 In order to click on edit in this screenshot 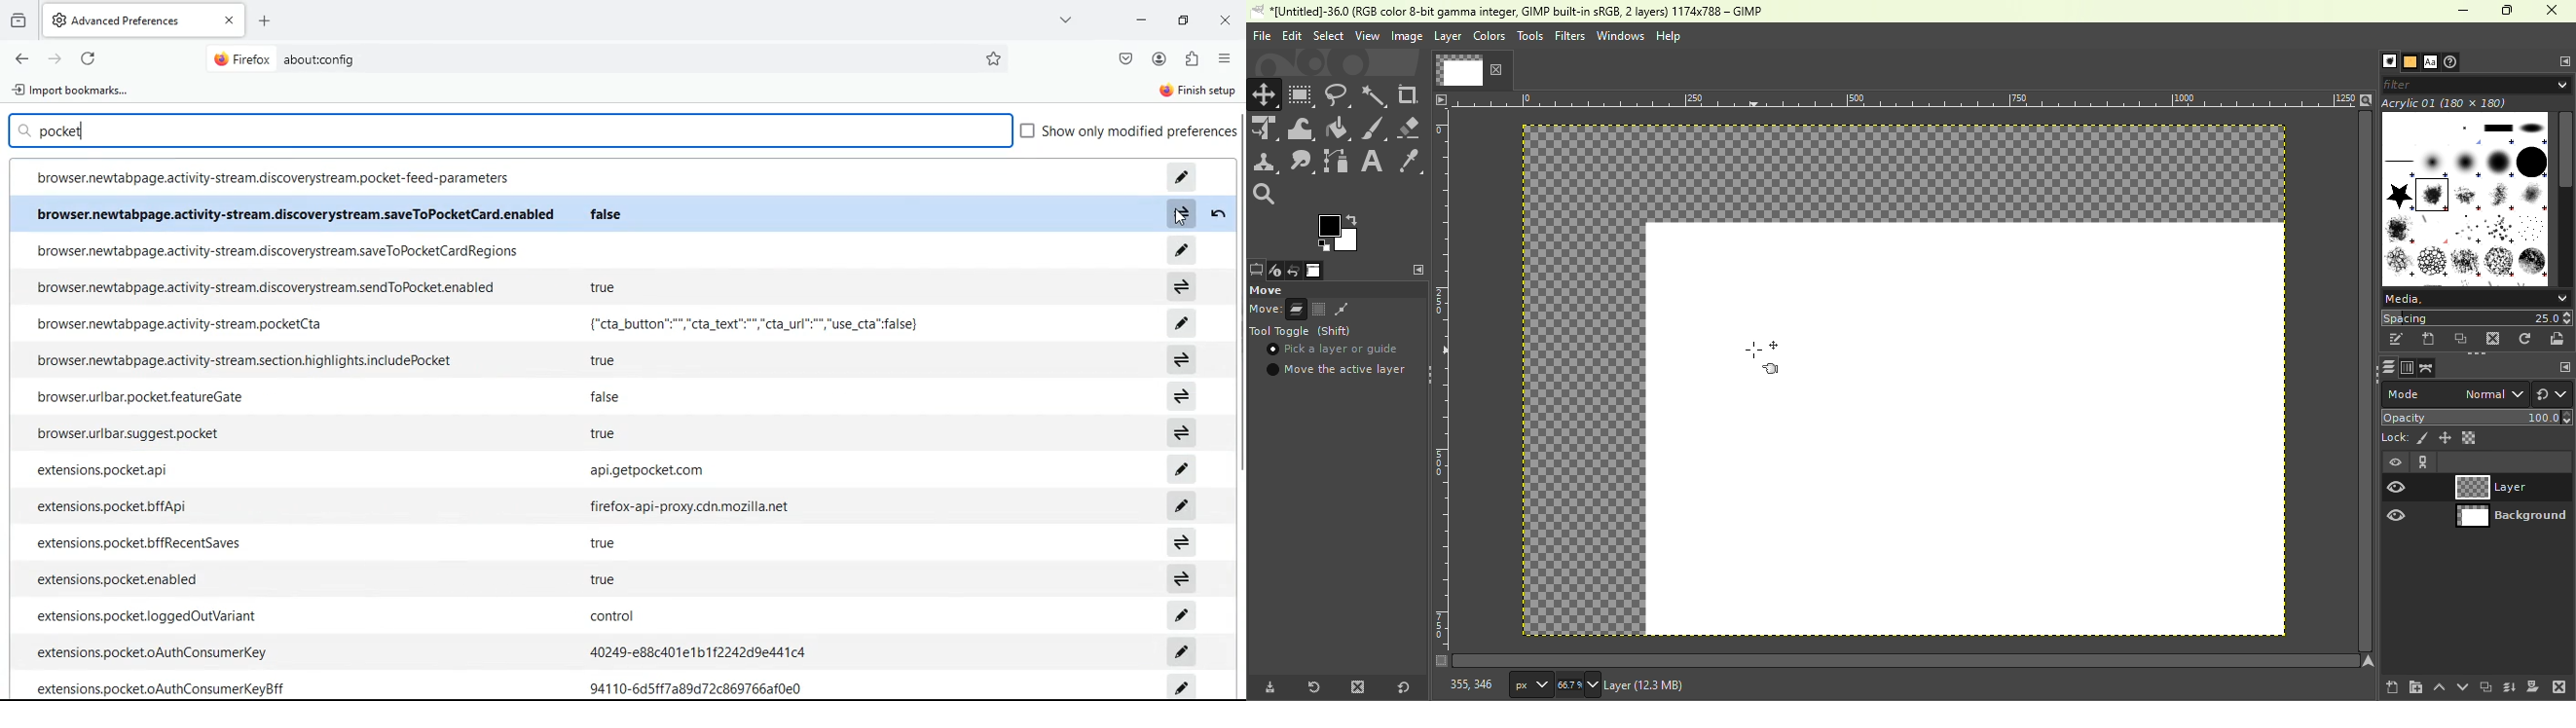, I will do `click(1182, 470)`.